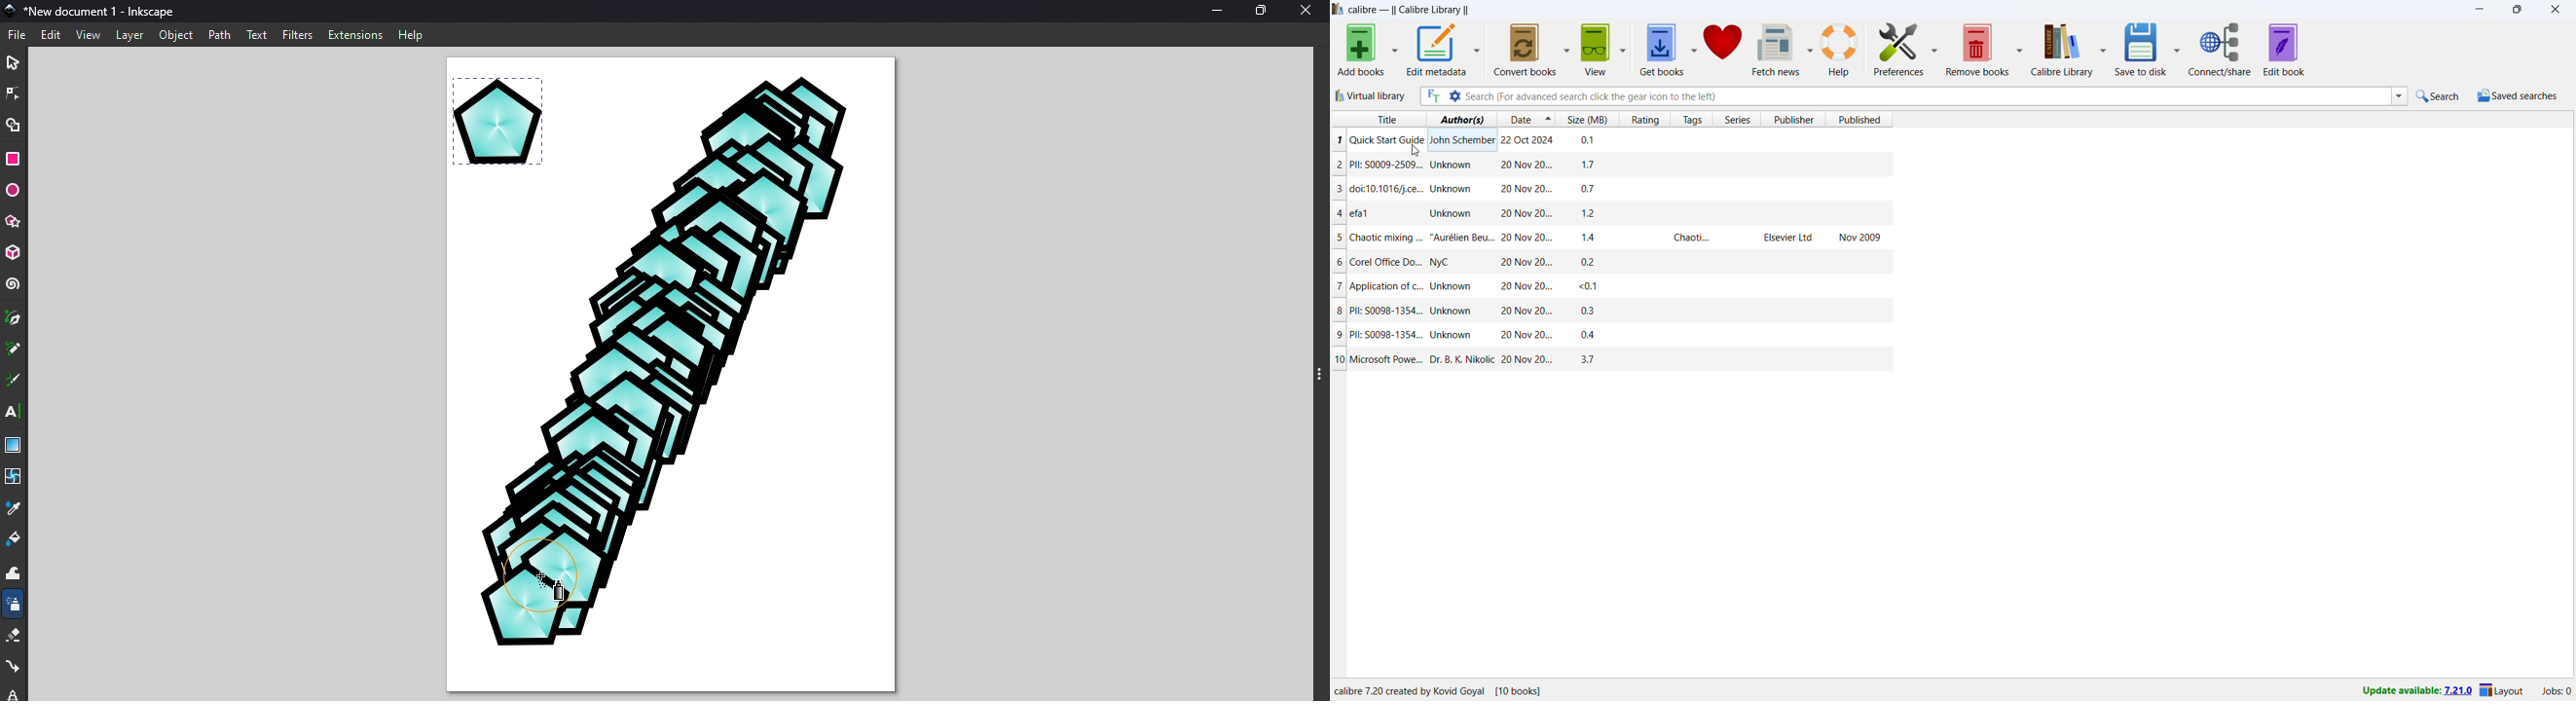  Describe the element at coordinates (1430, 96) in the screenshot. I see `full text search` at that location.